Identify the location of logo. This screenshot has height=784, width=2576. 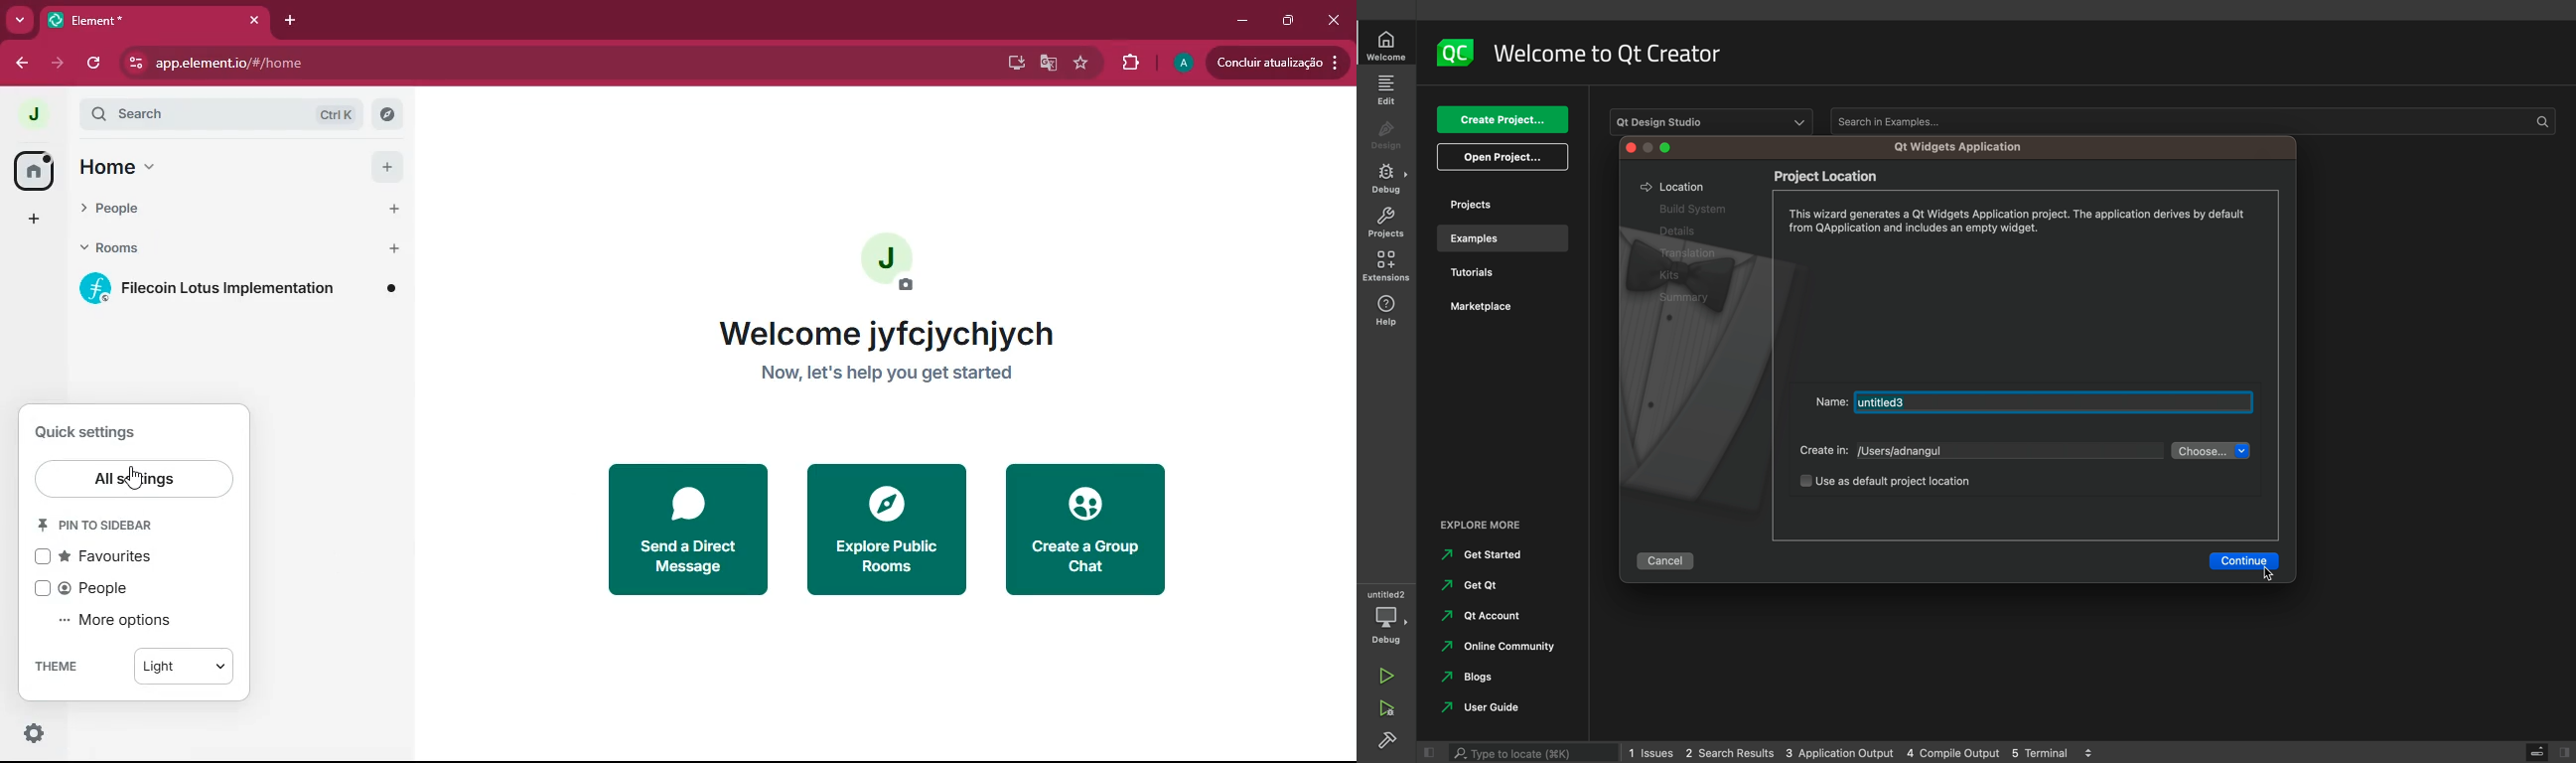
(1458, 53).